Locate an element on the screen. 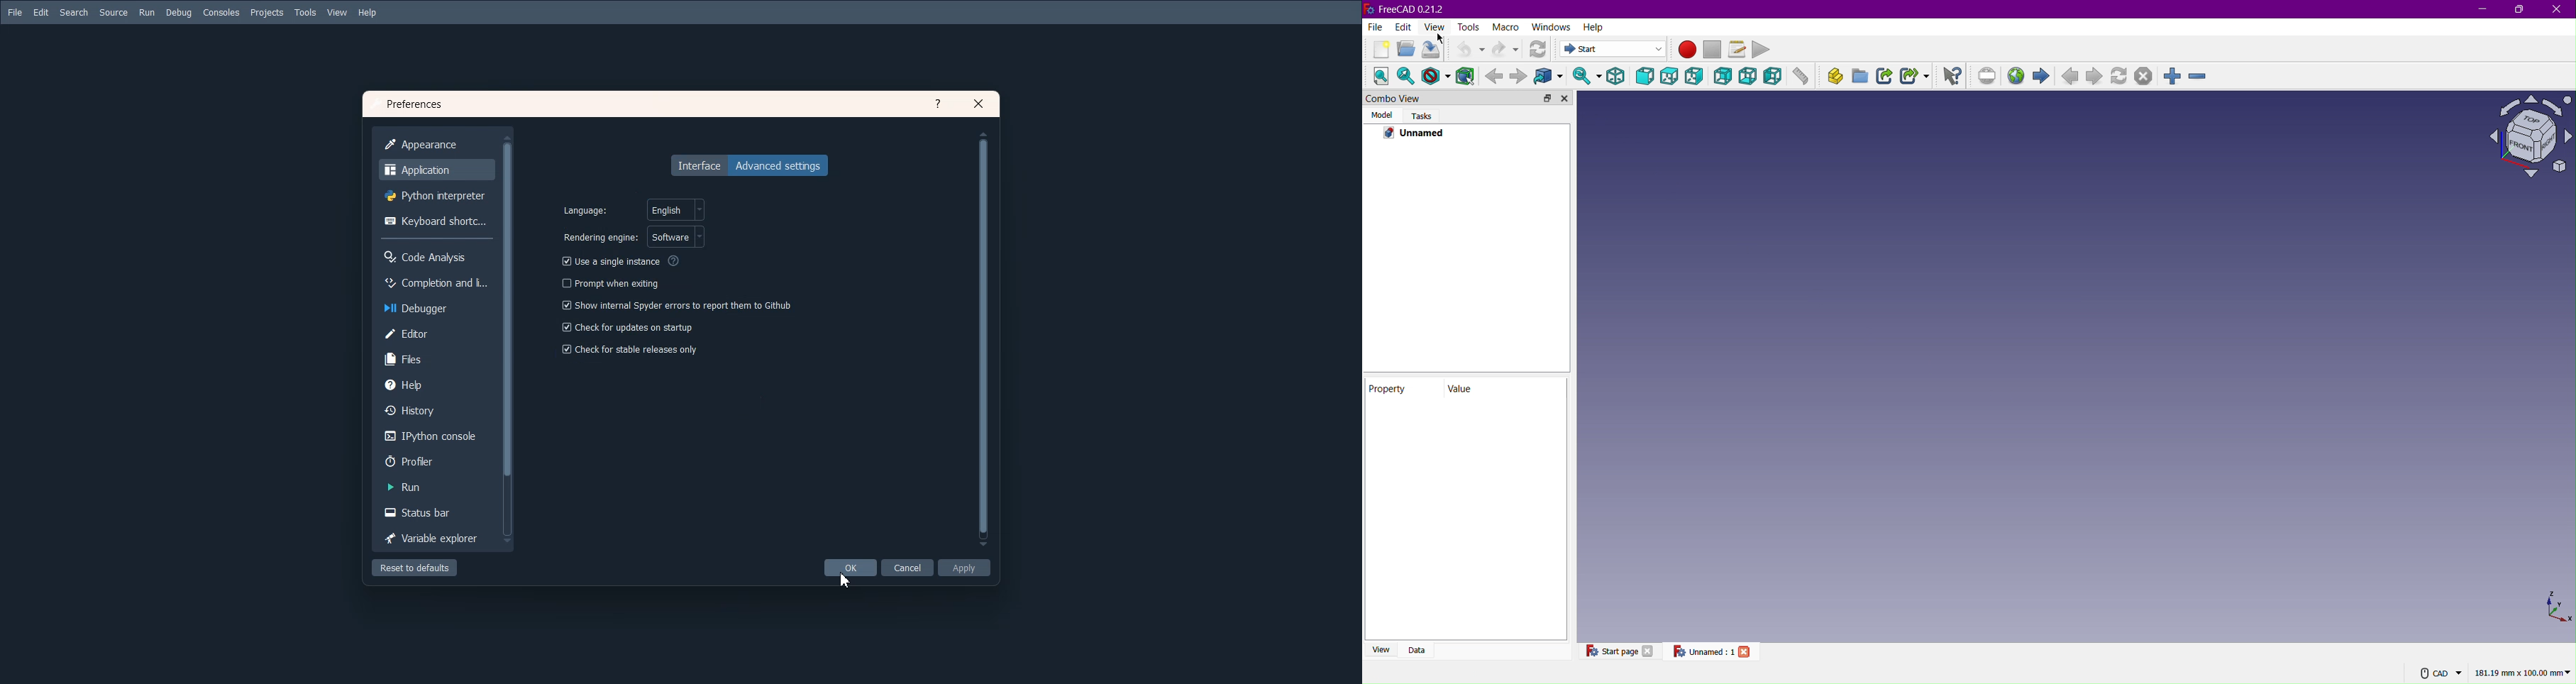  IPython console is located at coordinates (433, 436).